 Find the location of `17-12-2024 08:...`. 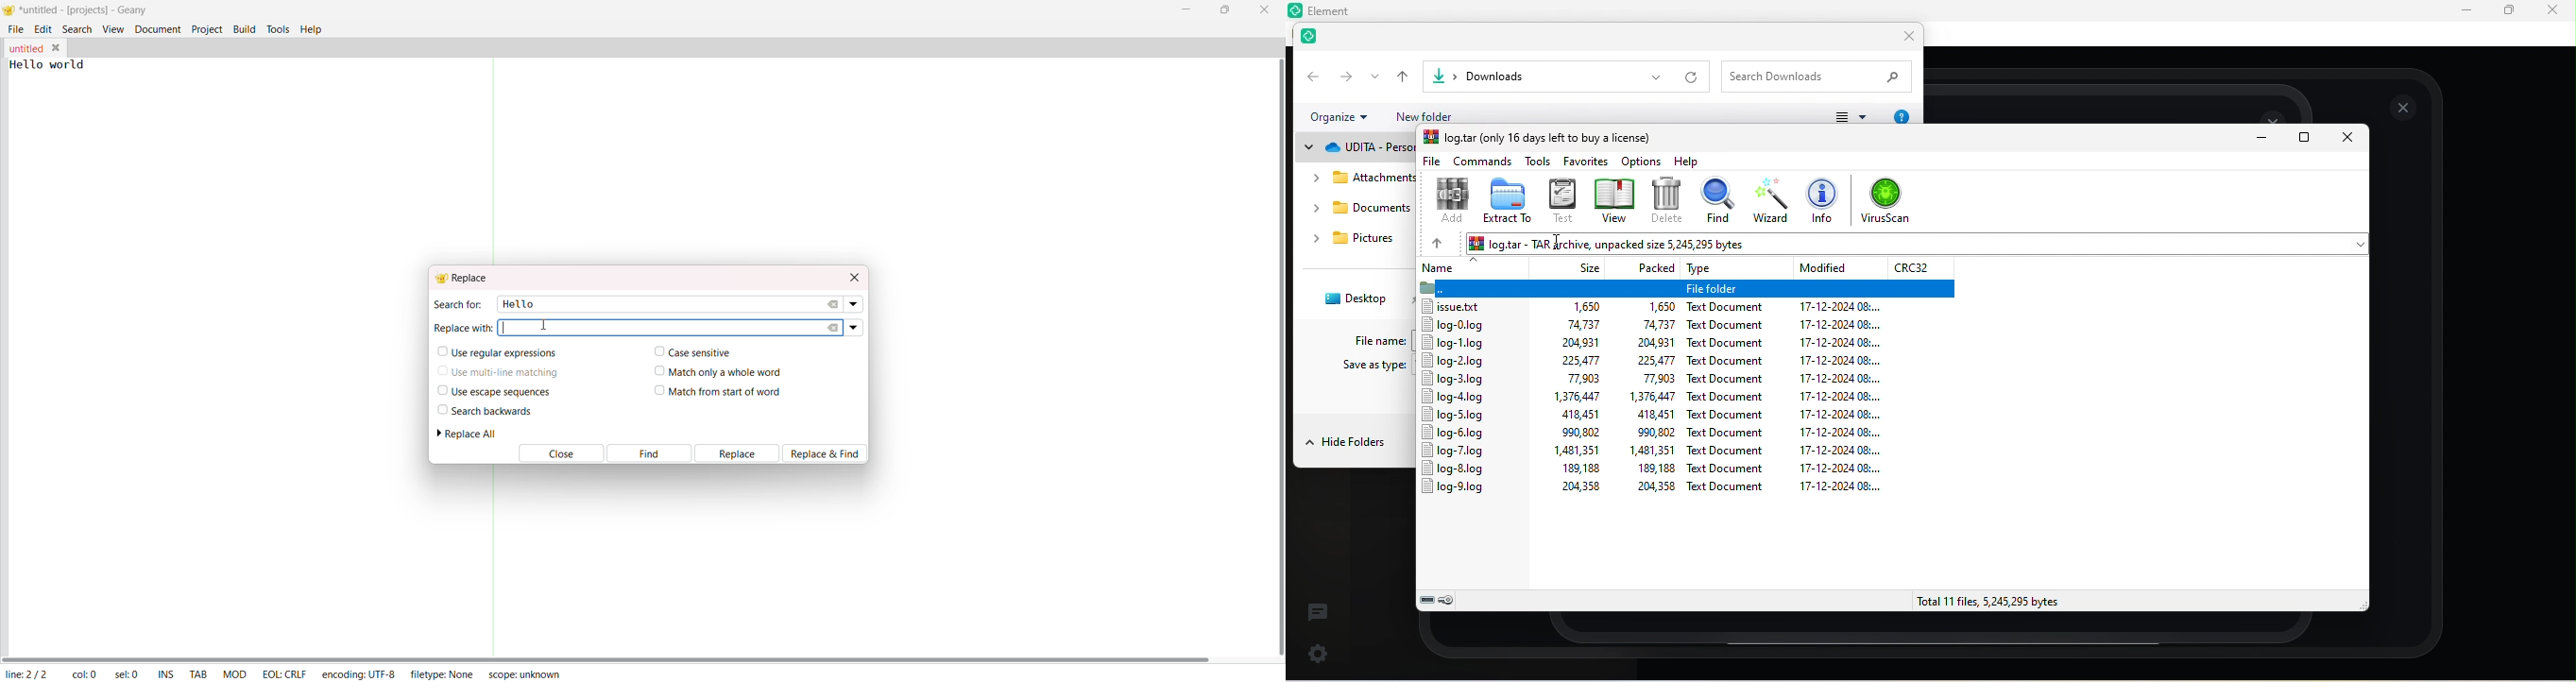

17-12-2024 08:... is located at coordinates (1845, 343).